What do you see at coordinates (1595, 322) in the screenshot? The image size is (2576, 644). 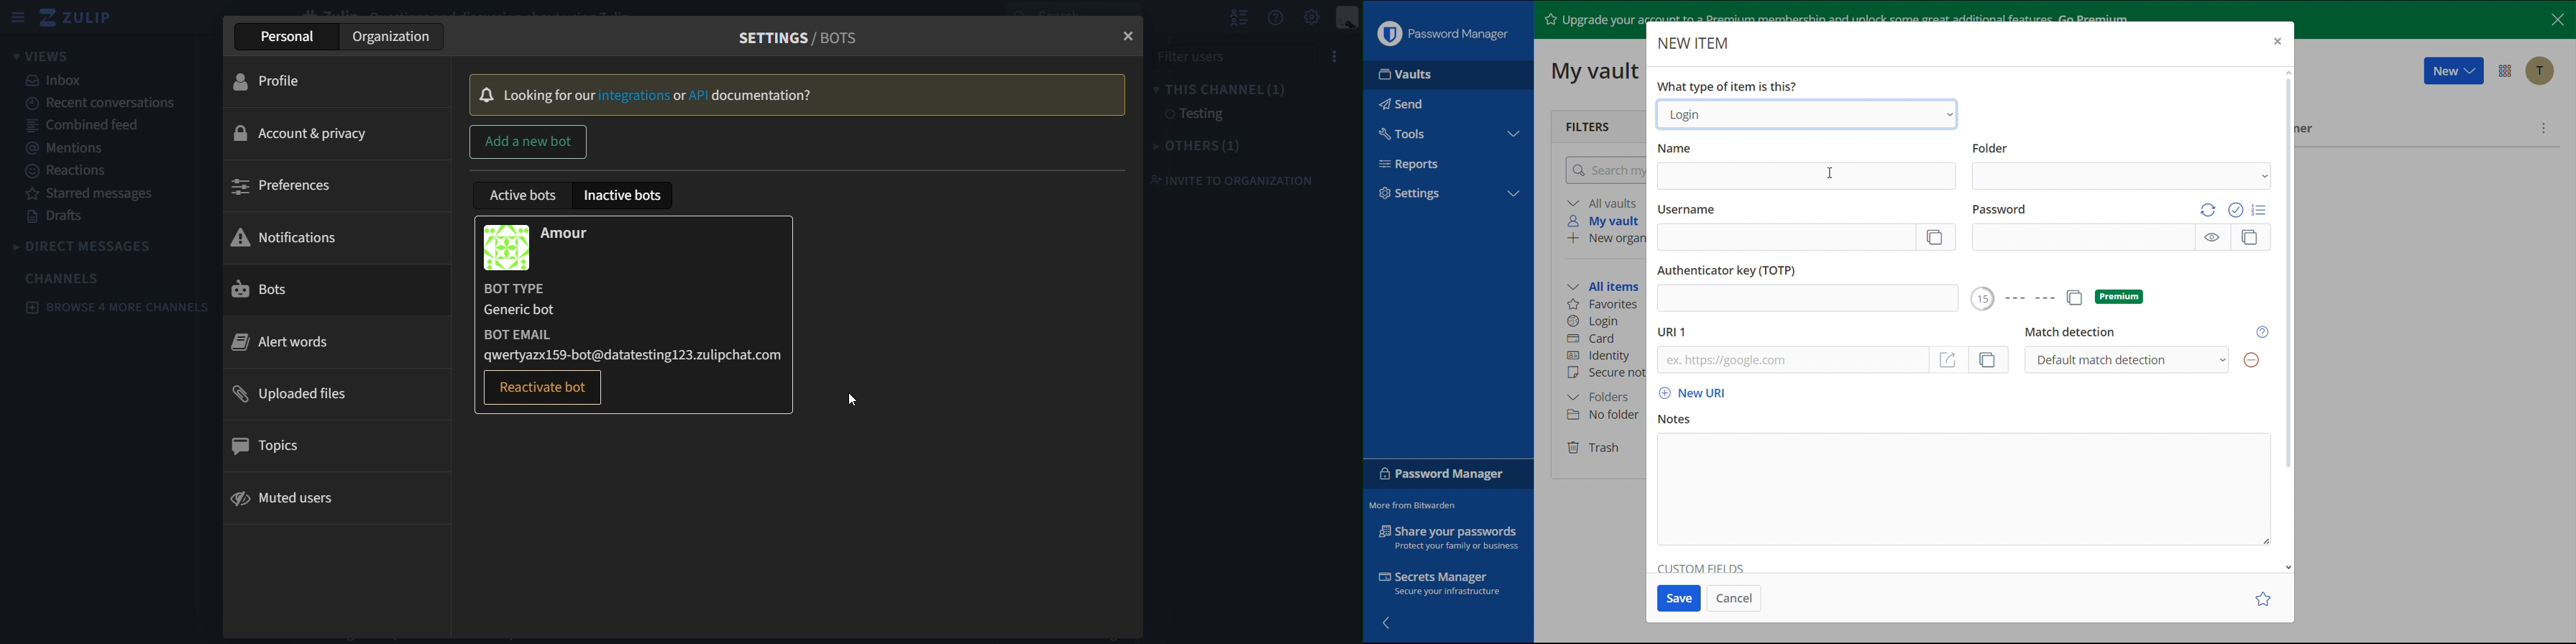 I see `Login` at bounding box center [1595, 322].